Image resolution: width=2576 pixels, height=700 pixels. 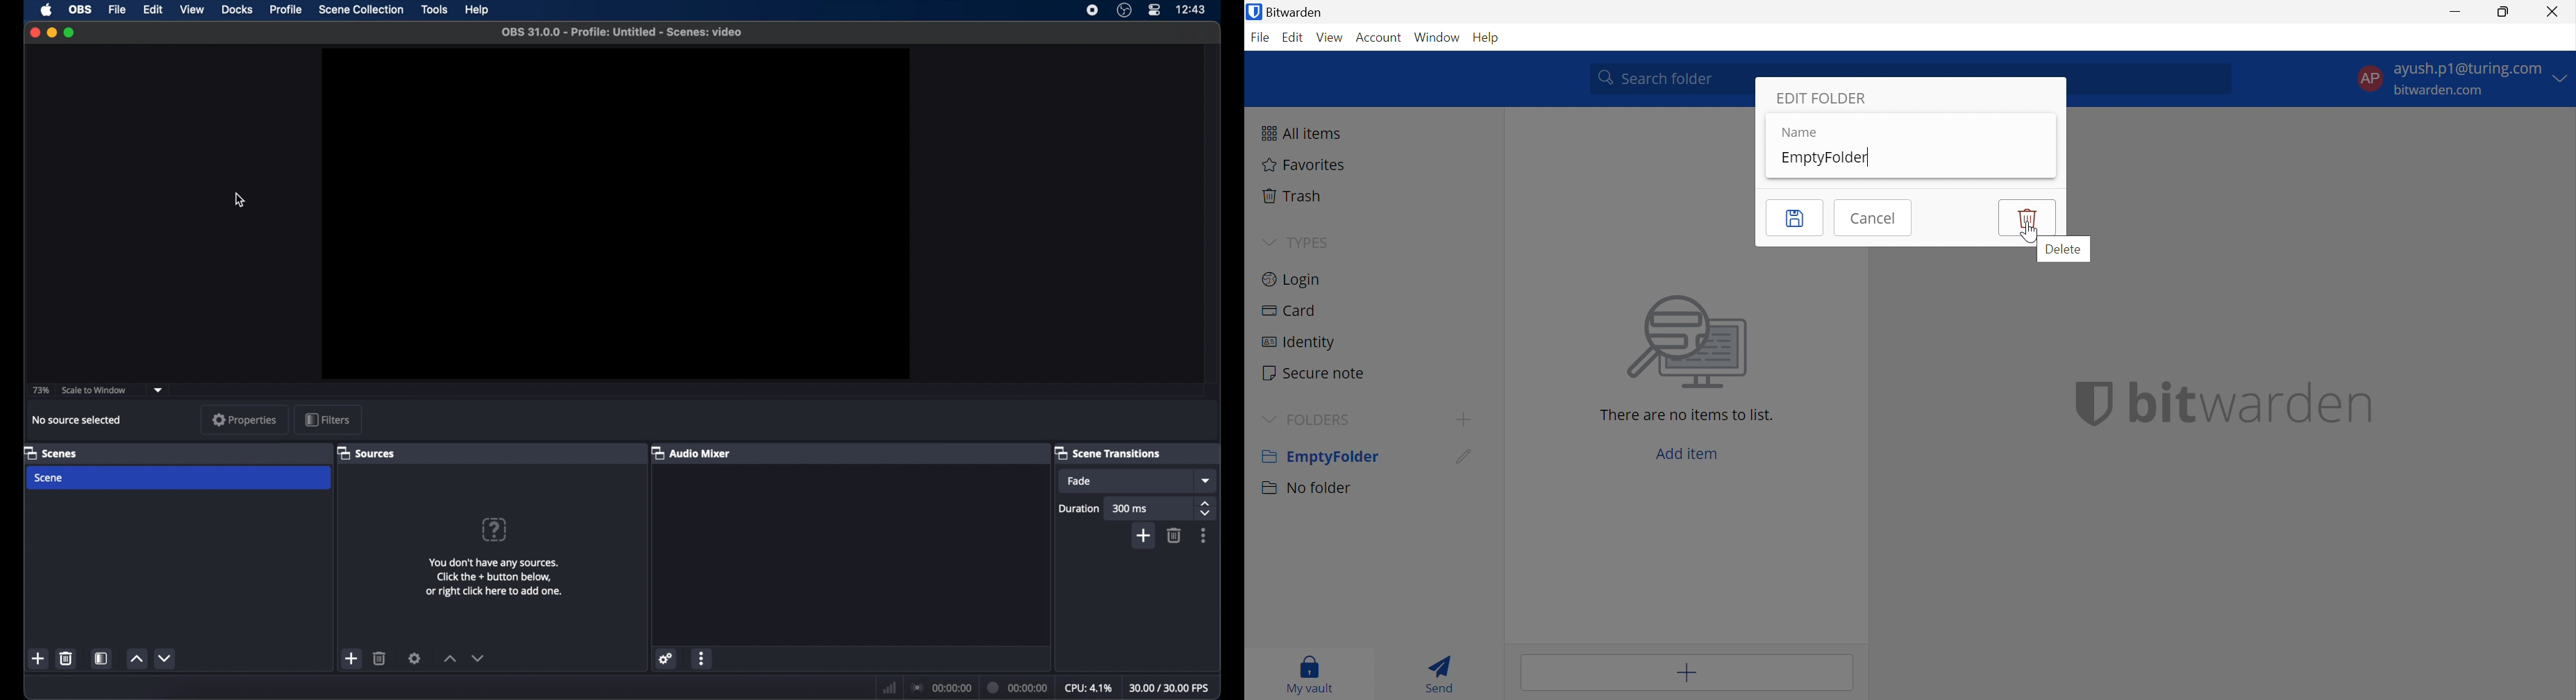 What do you see at coordinates (369, 454) in the screenshot?
I see `sources` at bounding box center [369, 454].